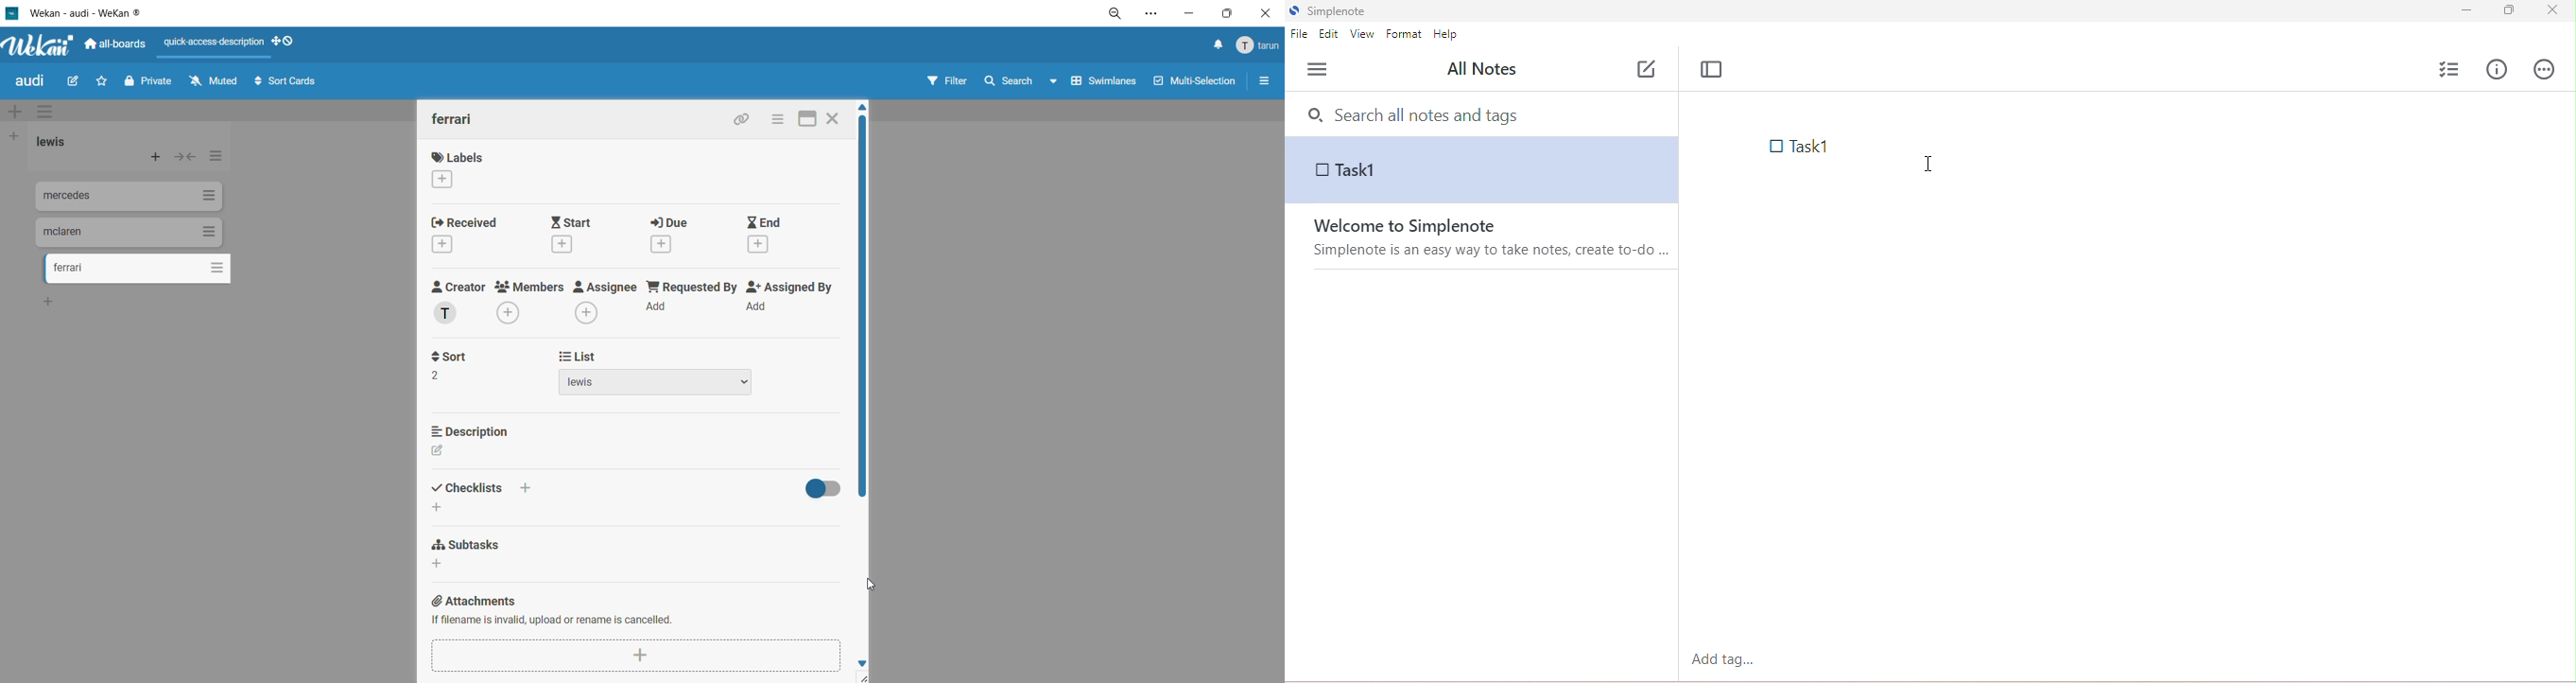 This screenshot has height=700, width=2576. What do you see at coordinates (14, 109) in the screenshot?
I see `add swimlane` at bounding box center [14, 109].